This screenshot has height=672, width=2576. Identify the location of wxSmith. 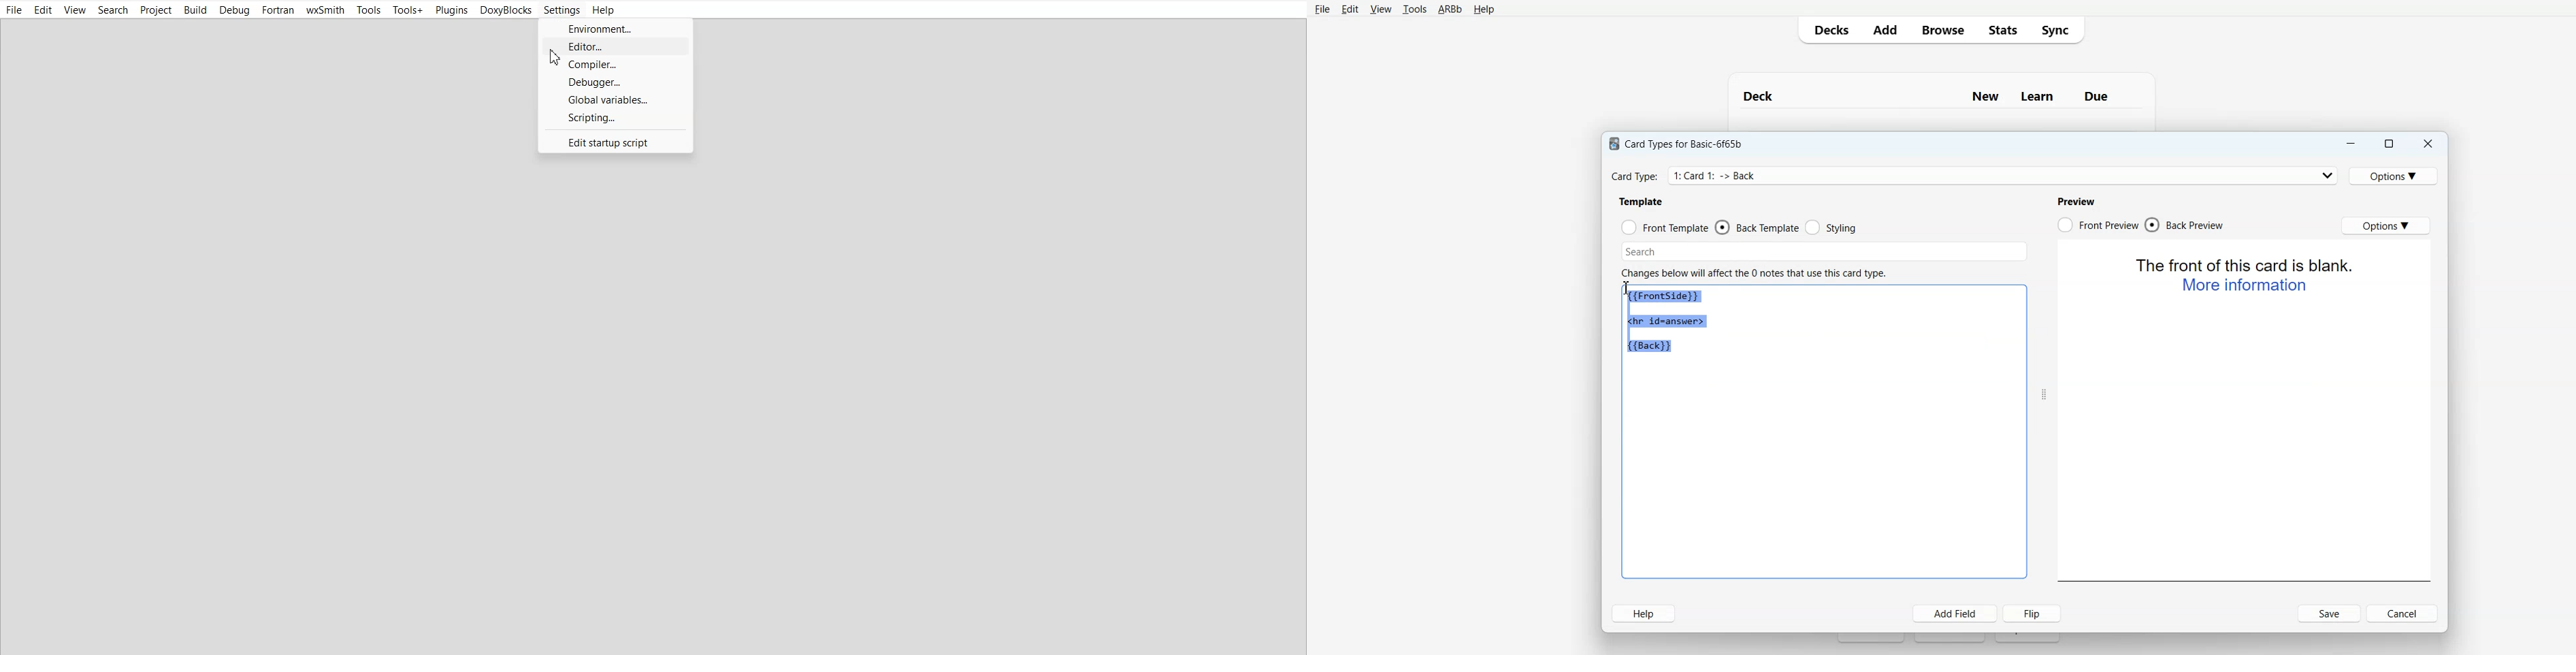
(325, 10).